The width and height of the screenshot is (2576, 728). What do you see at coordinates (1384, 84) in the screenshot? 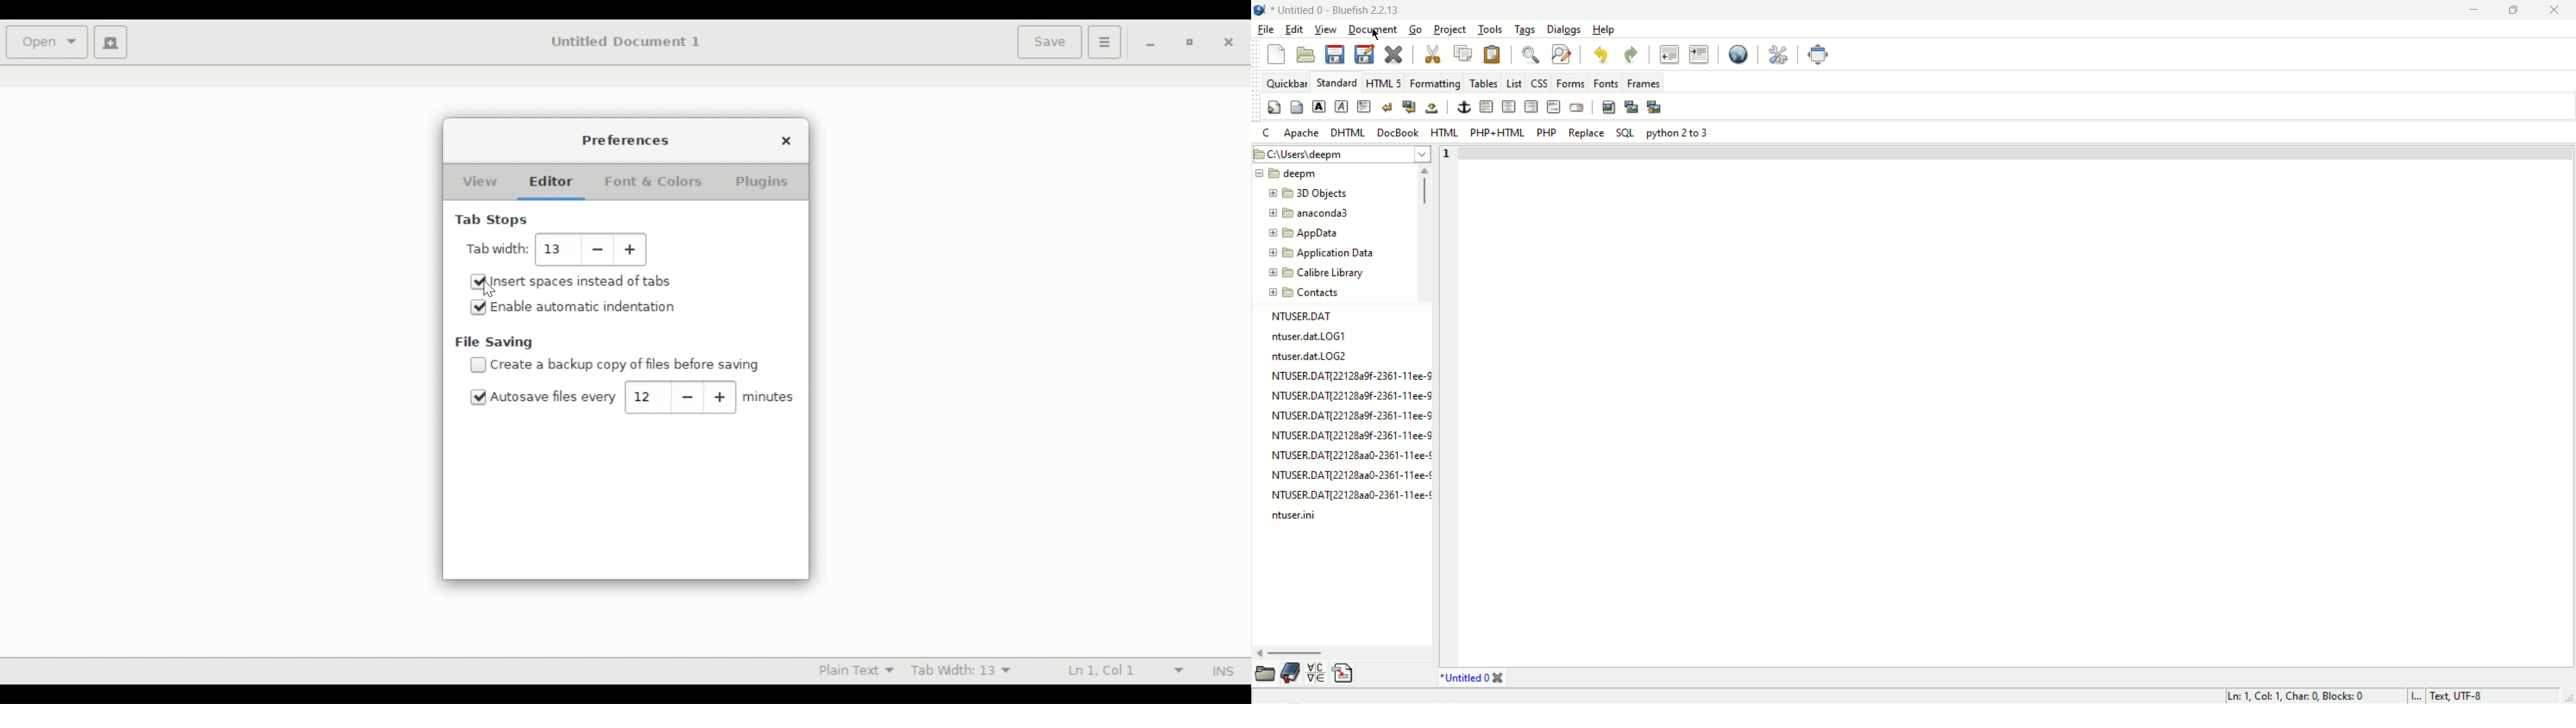
I see `HTML5` at bounding box center [1384, 84].